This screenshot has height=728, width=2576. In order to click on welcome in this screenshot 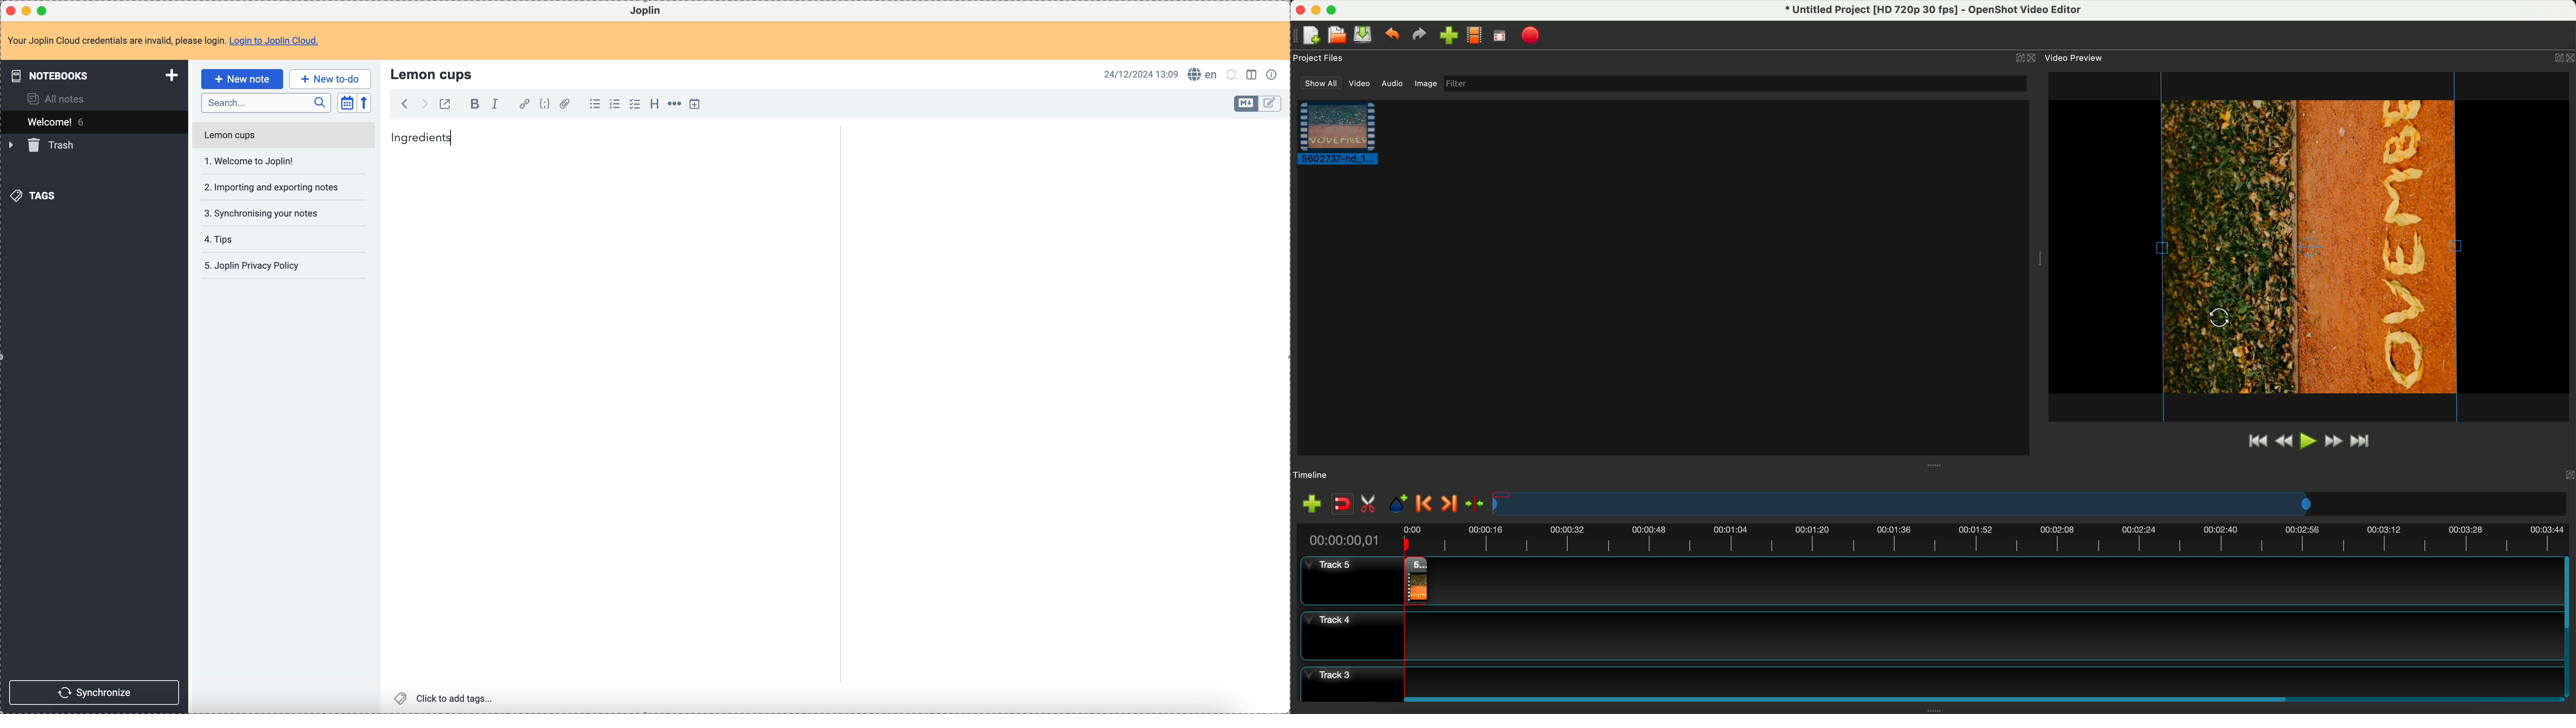, I will do `click(94, 122)`.